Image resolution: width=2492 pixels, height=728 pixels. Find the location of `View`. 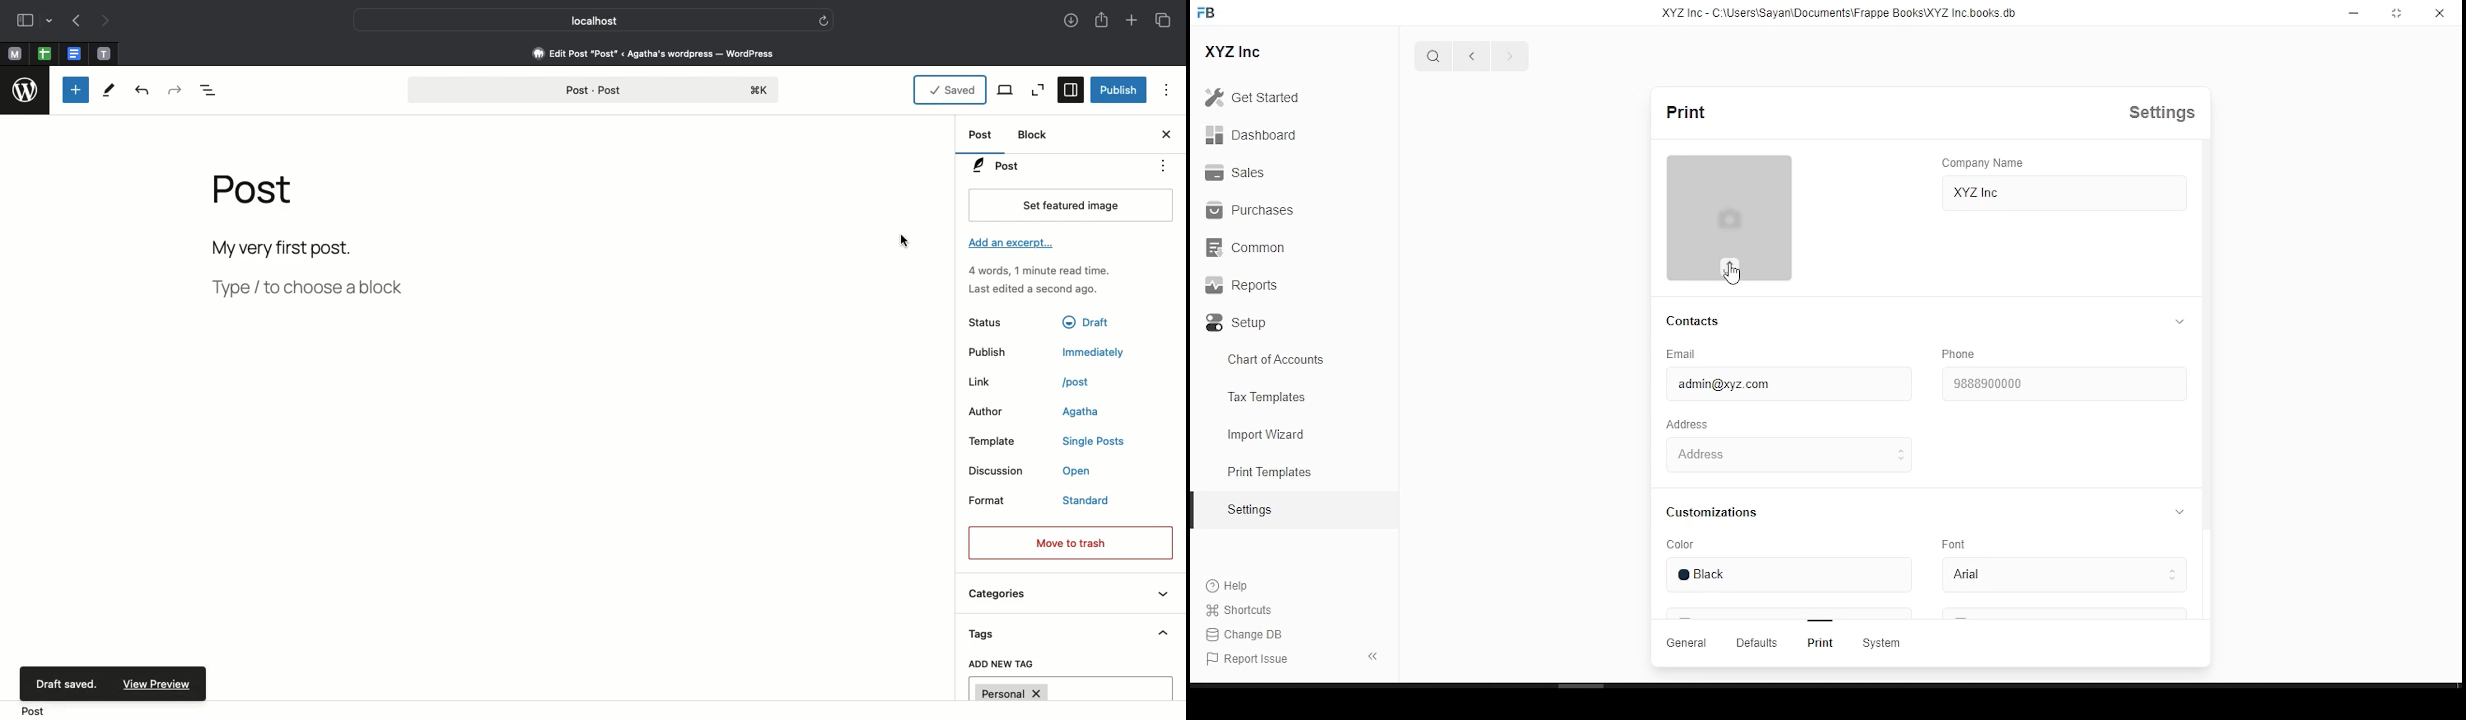

View is located at coordinates (1007, 90).